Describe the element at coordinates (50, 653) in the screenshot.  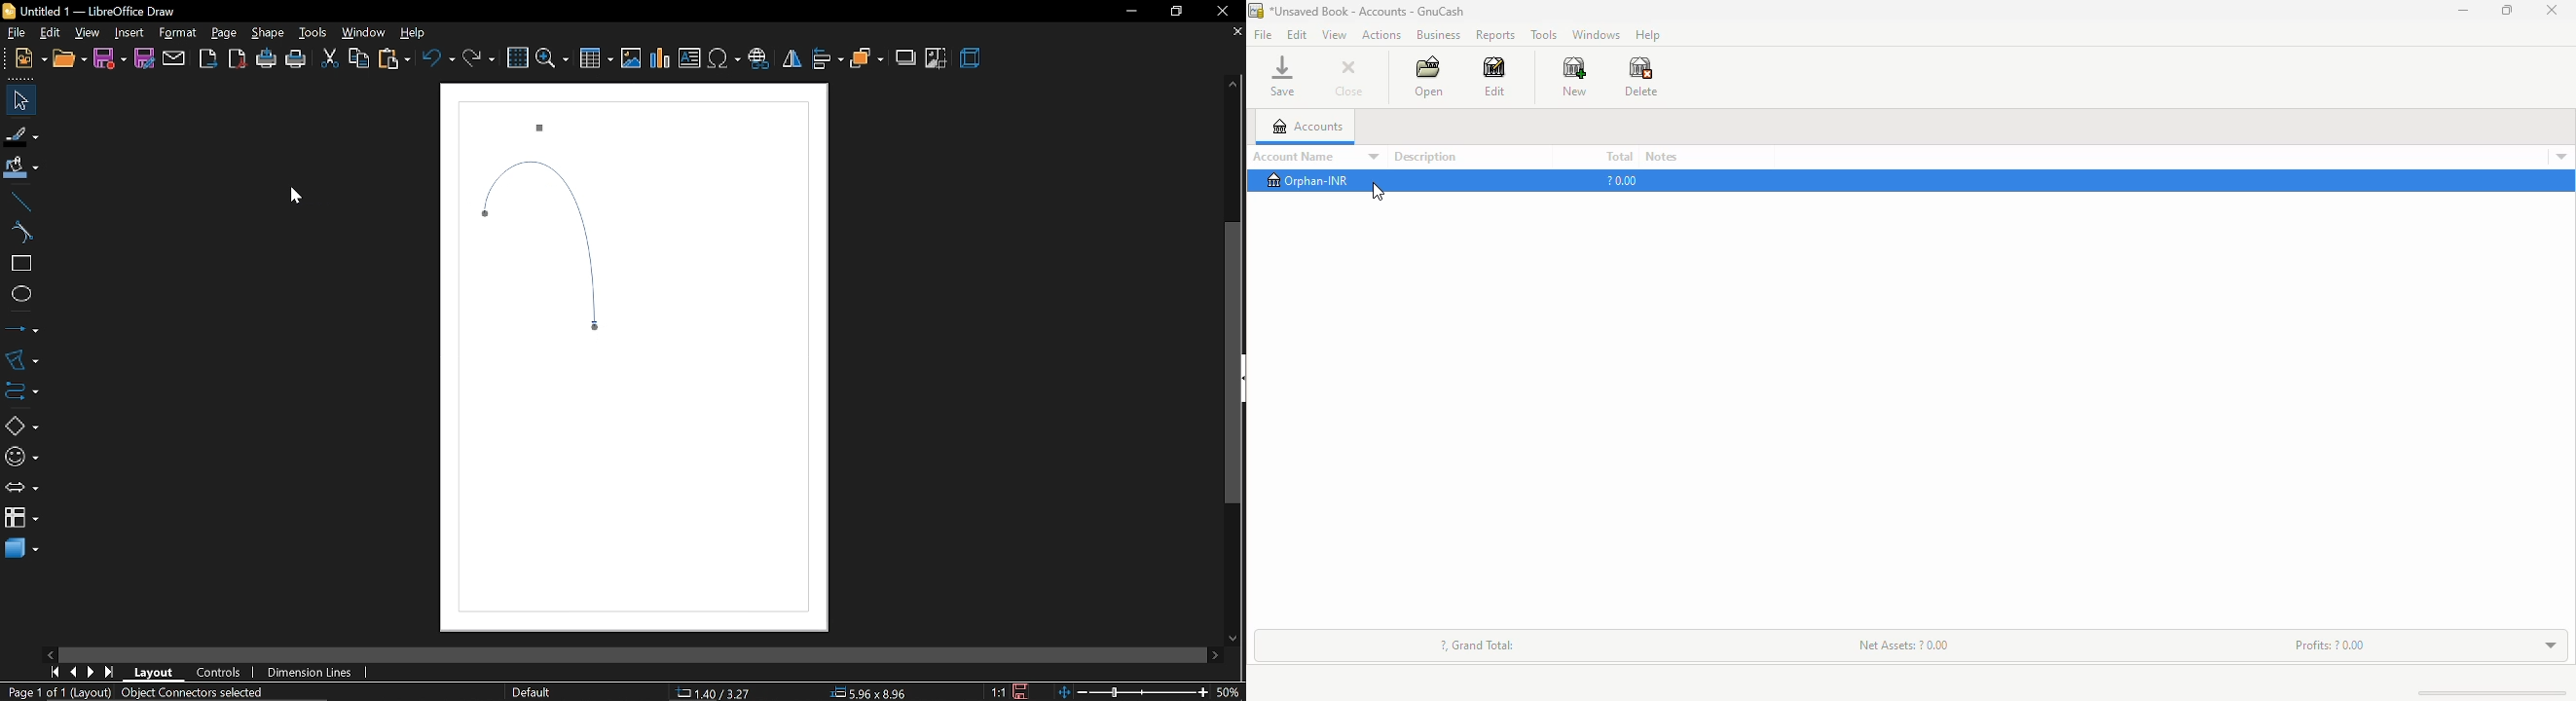
I see `move left` at that location.